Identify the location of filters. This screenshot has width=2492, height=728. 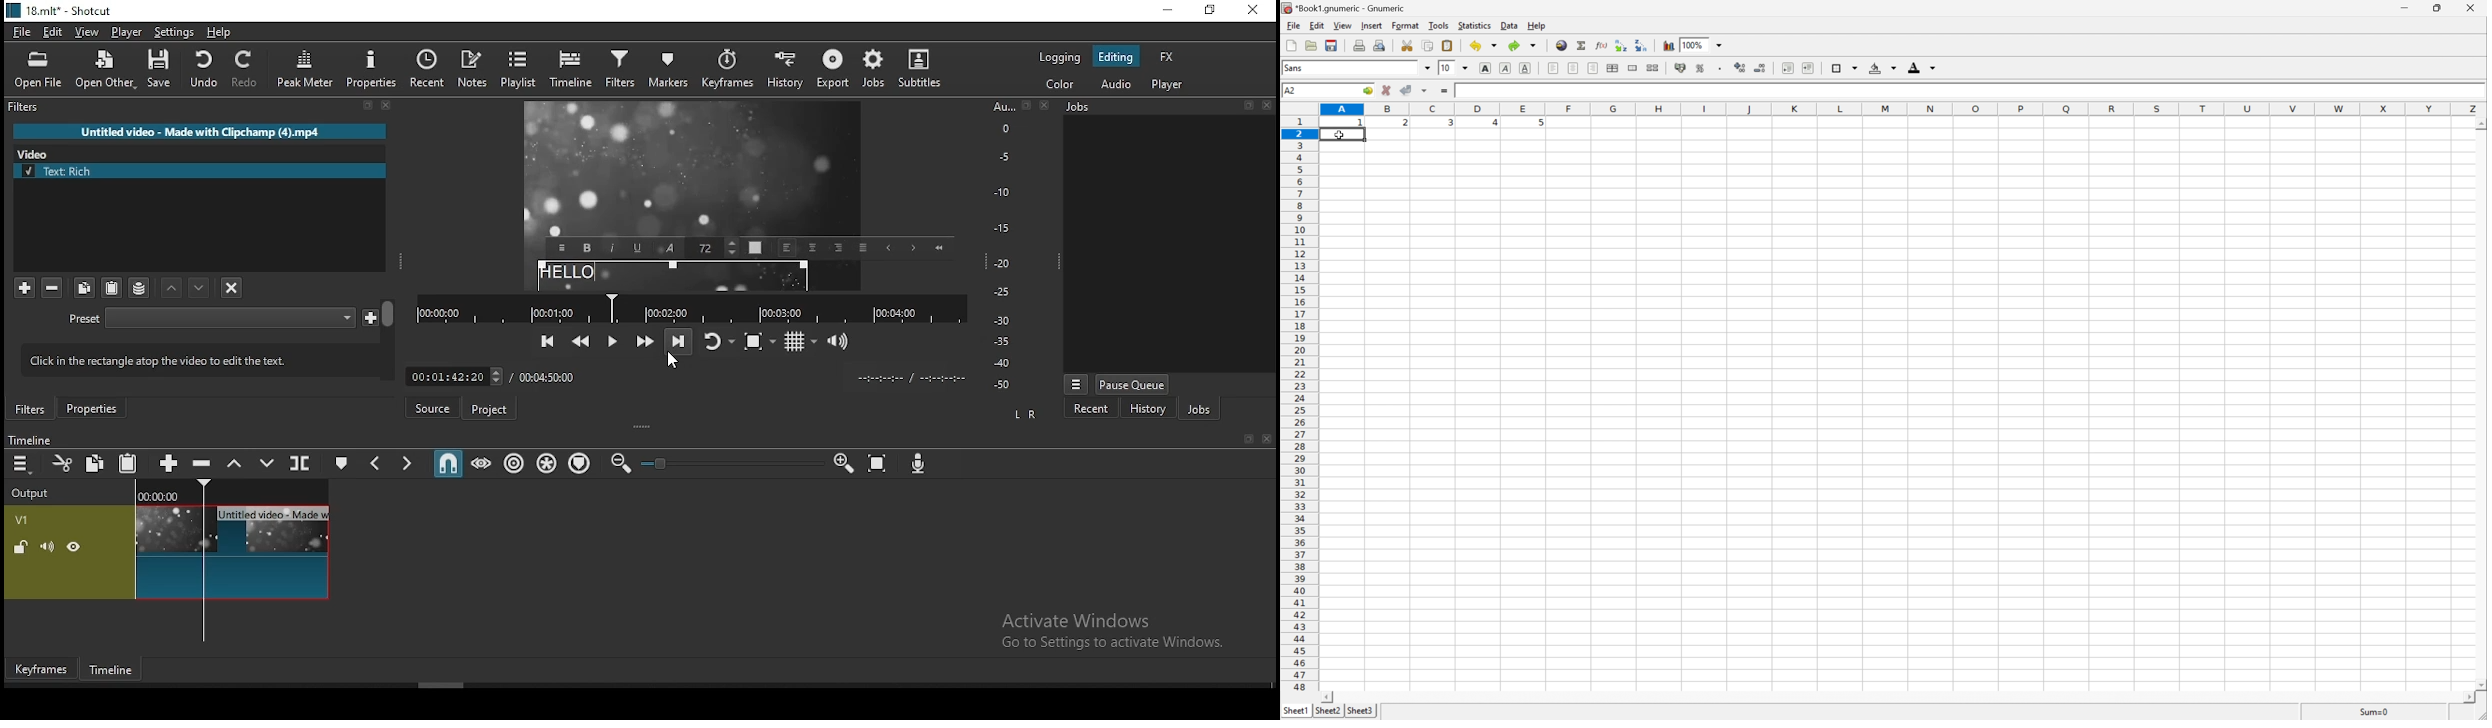
(26, 107).